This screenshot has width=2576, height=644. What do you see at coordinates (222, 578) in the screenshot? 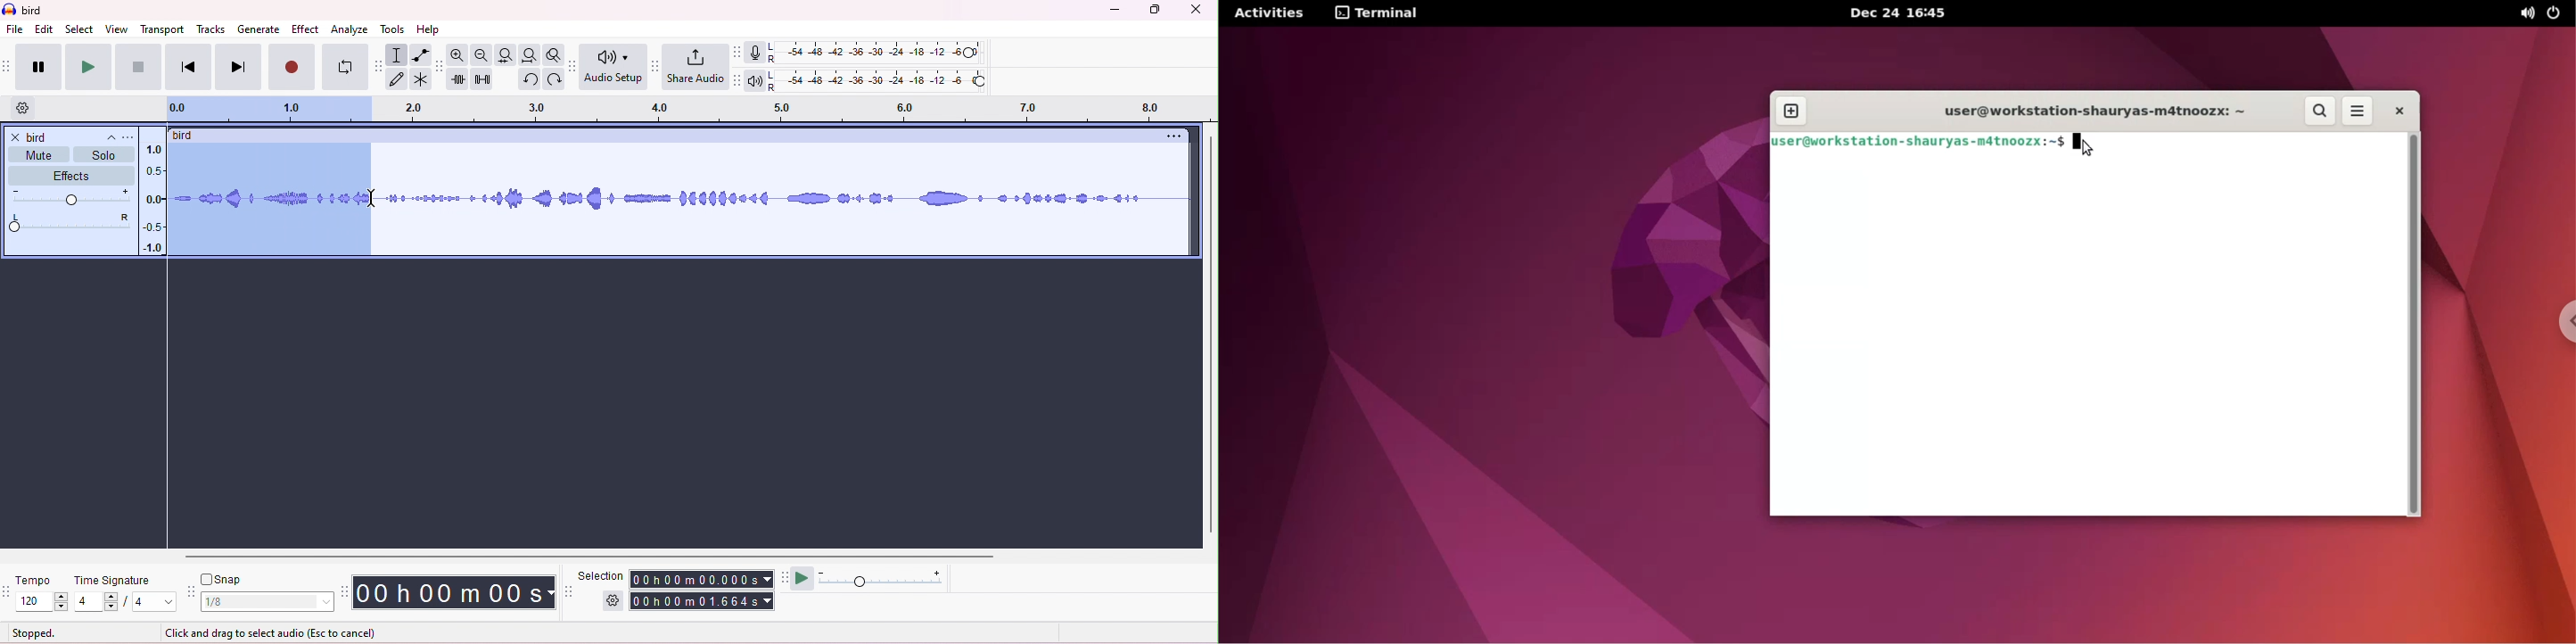
I see `snap` at bounding box center [222, 578].